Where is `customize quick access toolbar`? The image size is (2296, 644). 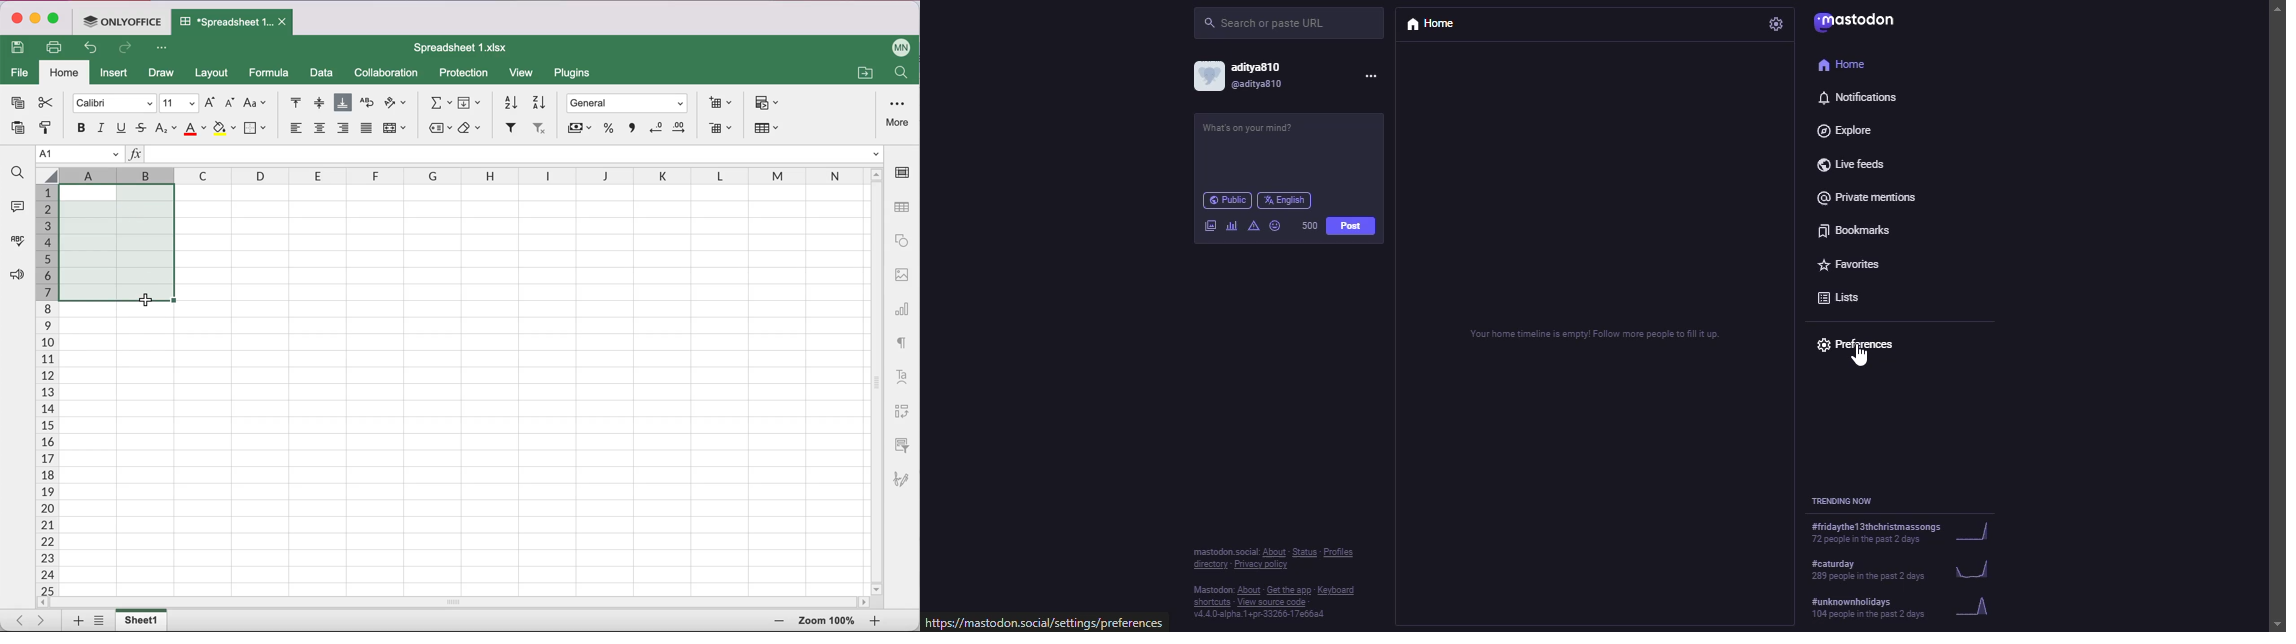 customize quick access toolbar is located at coordinates (164, 48).